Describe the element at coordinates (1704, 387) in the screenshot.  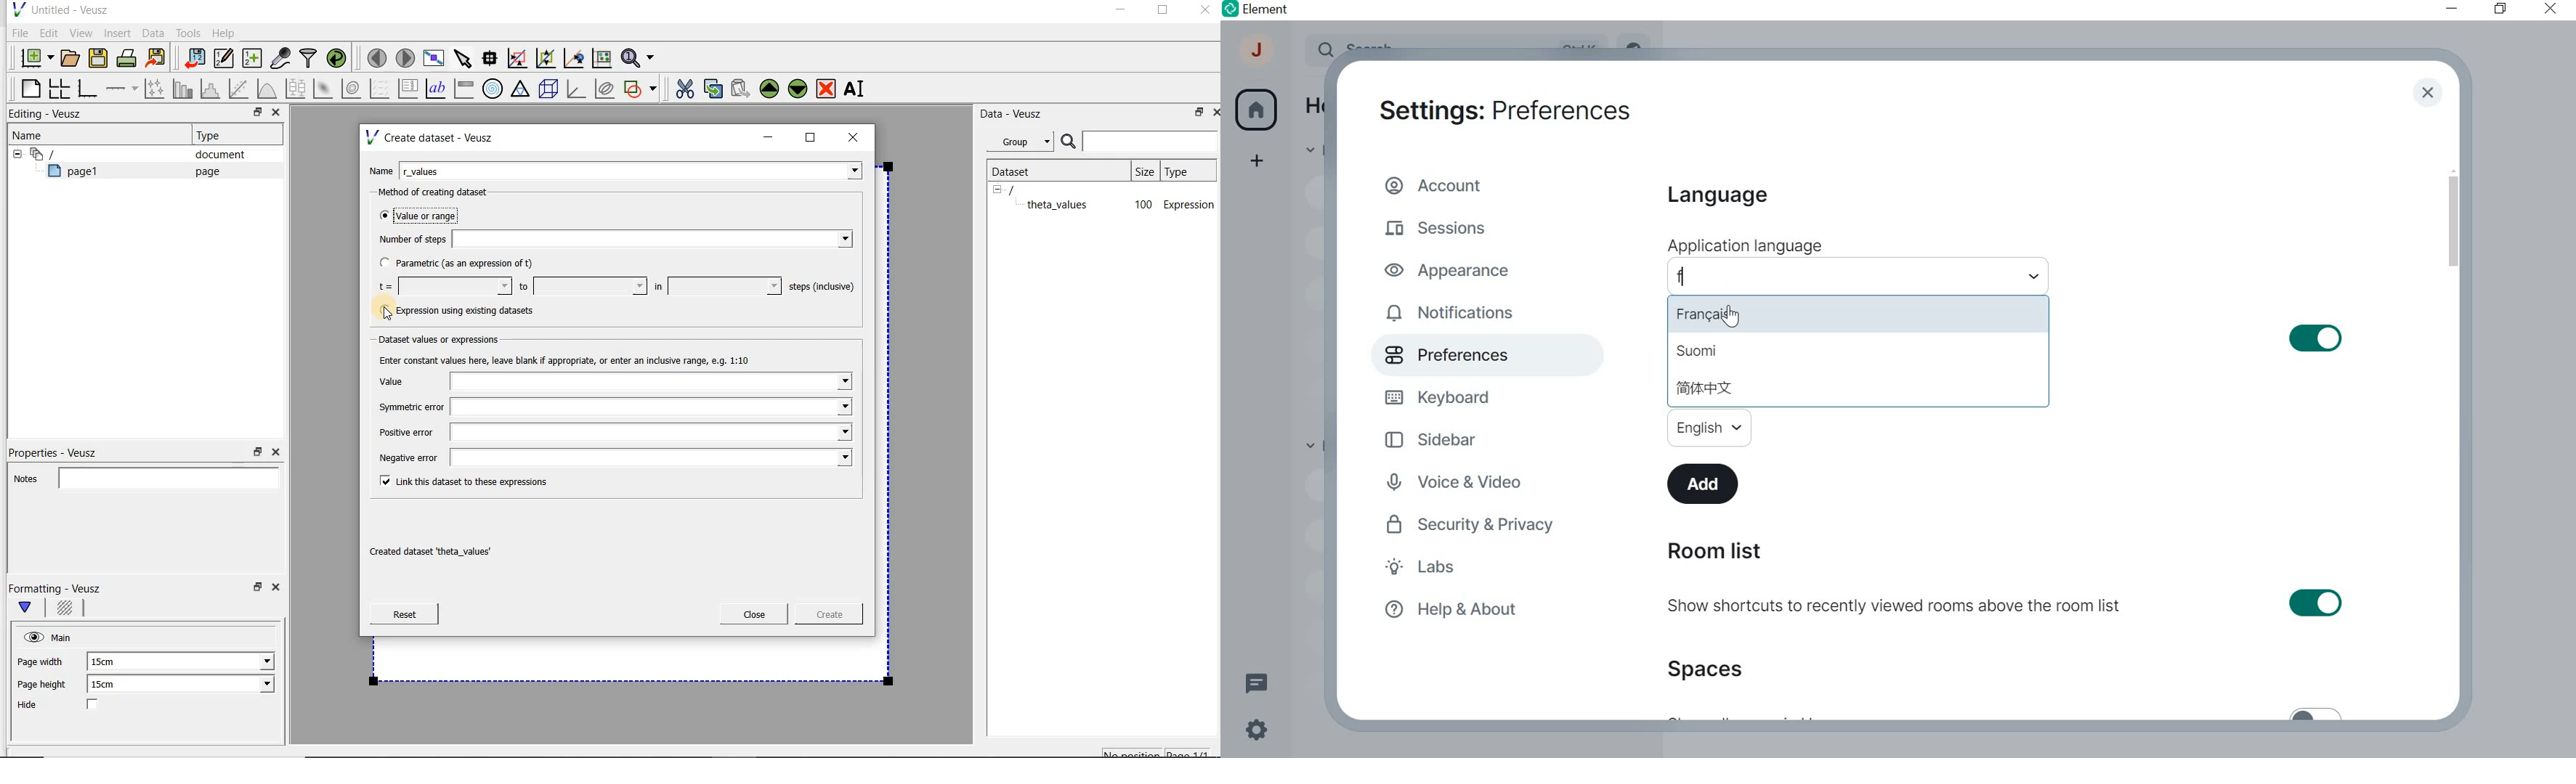
I see `CHINES` at that location.